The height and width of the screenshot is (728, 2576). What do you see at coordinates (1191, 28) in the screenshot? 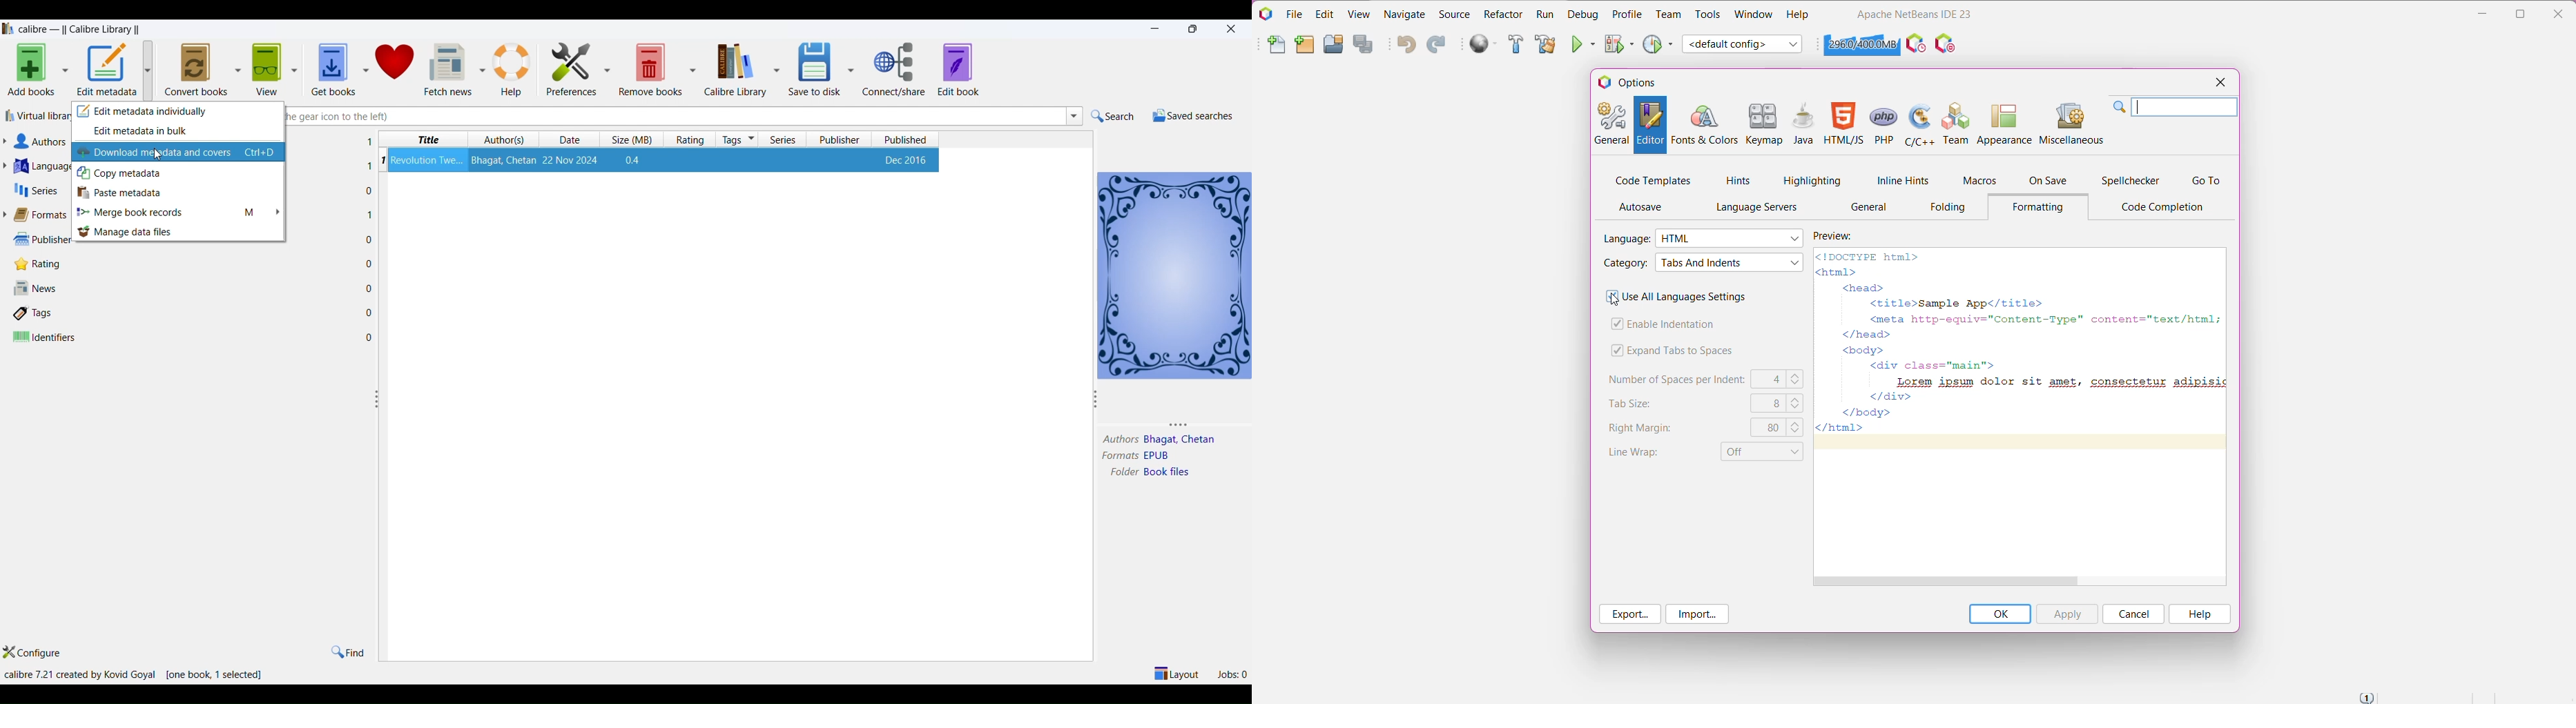
I see `maximize` at bounding box center [1191, 28].